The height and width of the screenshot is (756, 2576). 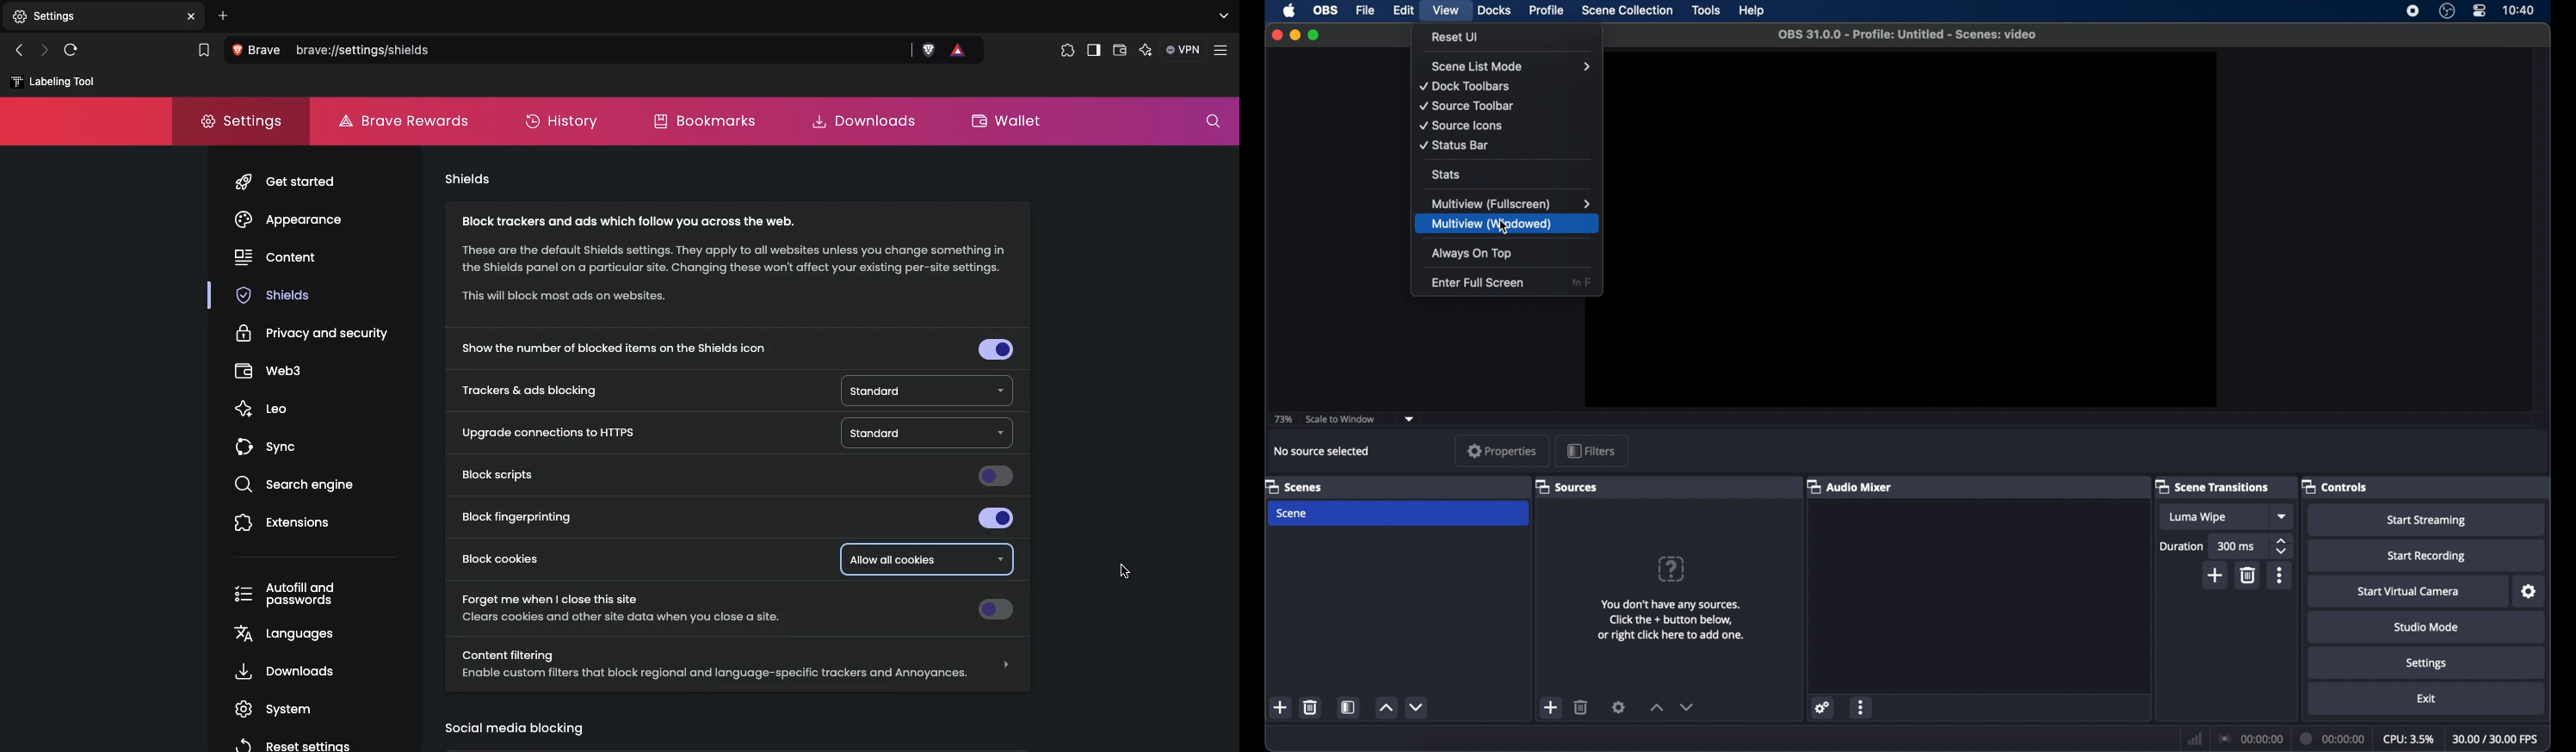 What do you see at coordinates (1656, 707) in the screenshot?
I see `increment` at bounding box center [1656, 707].